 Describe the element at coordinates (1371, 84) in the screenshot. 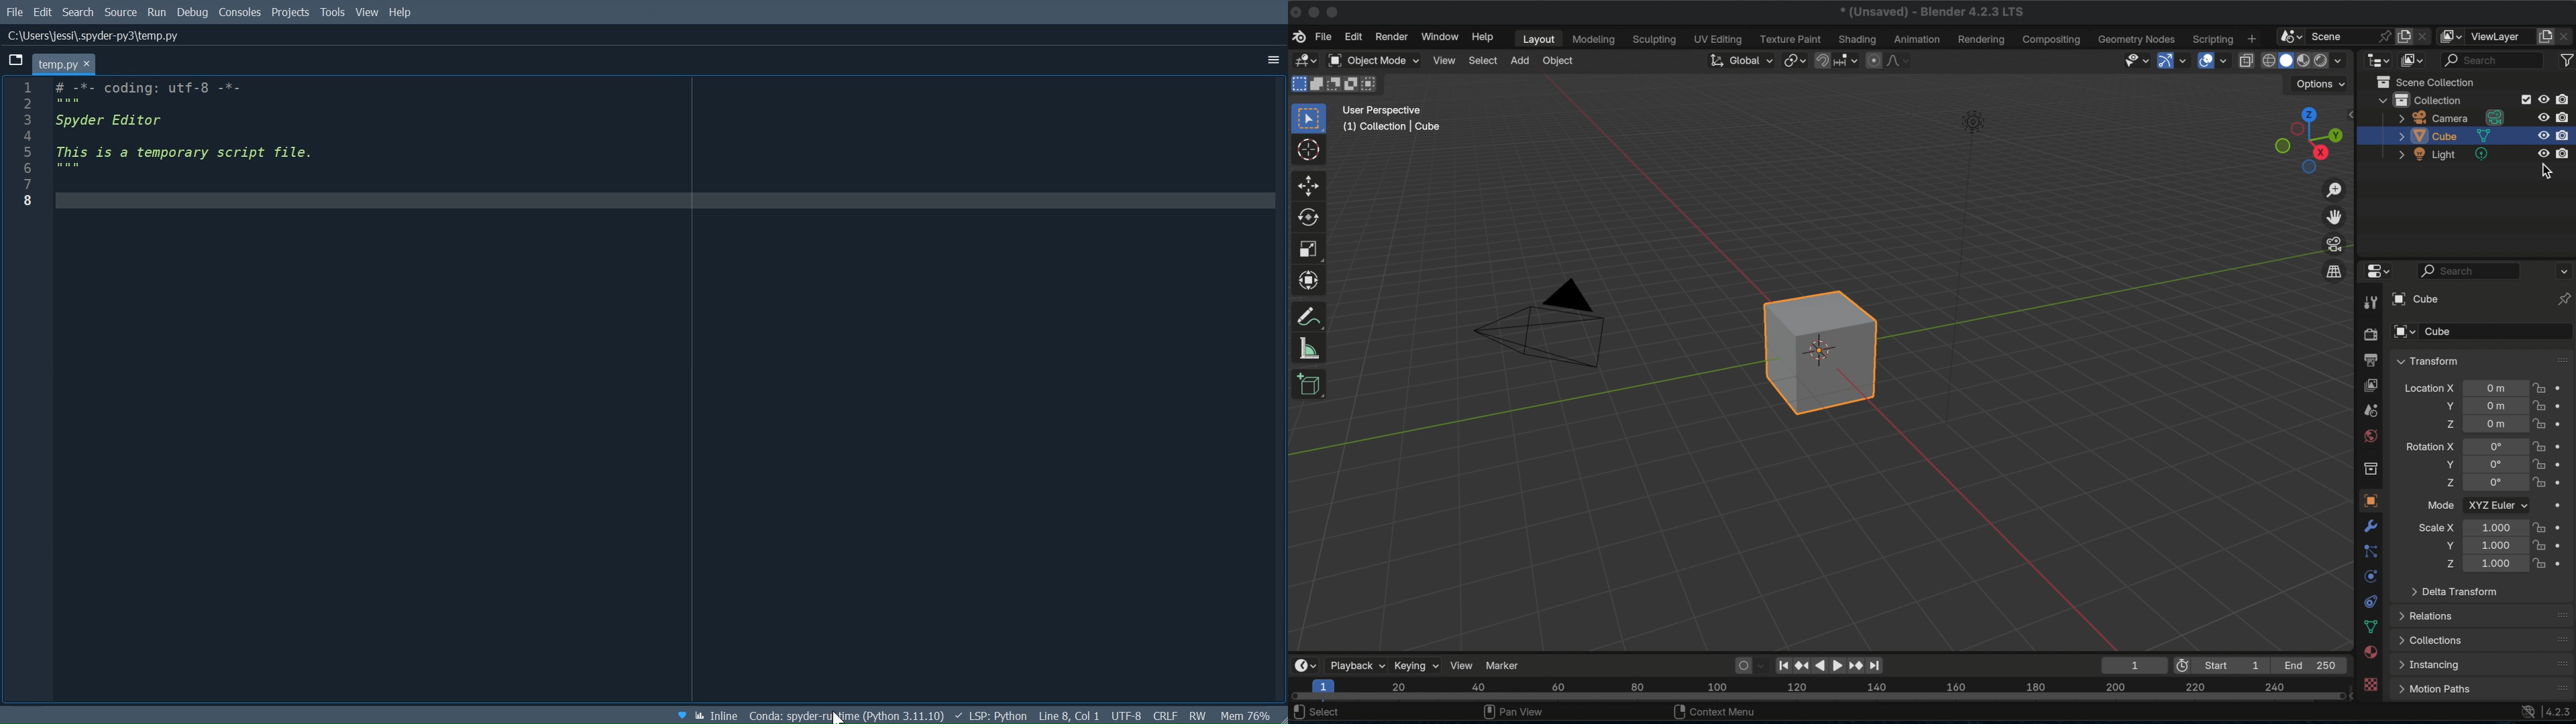

I see `mode intersect existing collection` at that location.